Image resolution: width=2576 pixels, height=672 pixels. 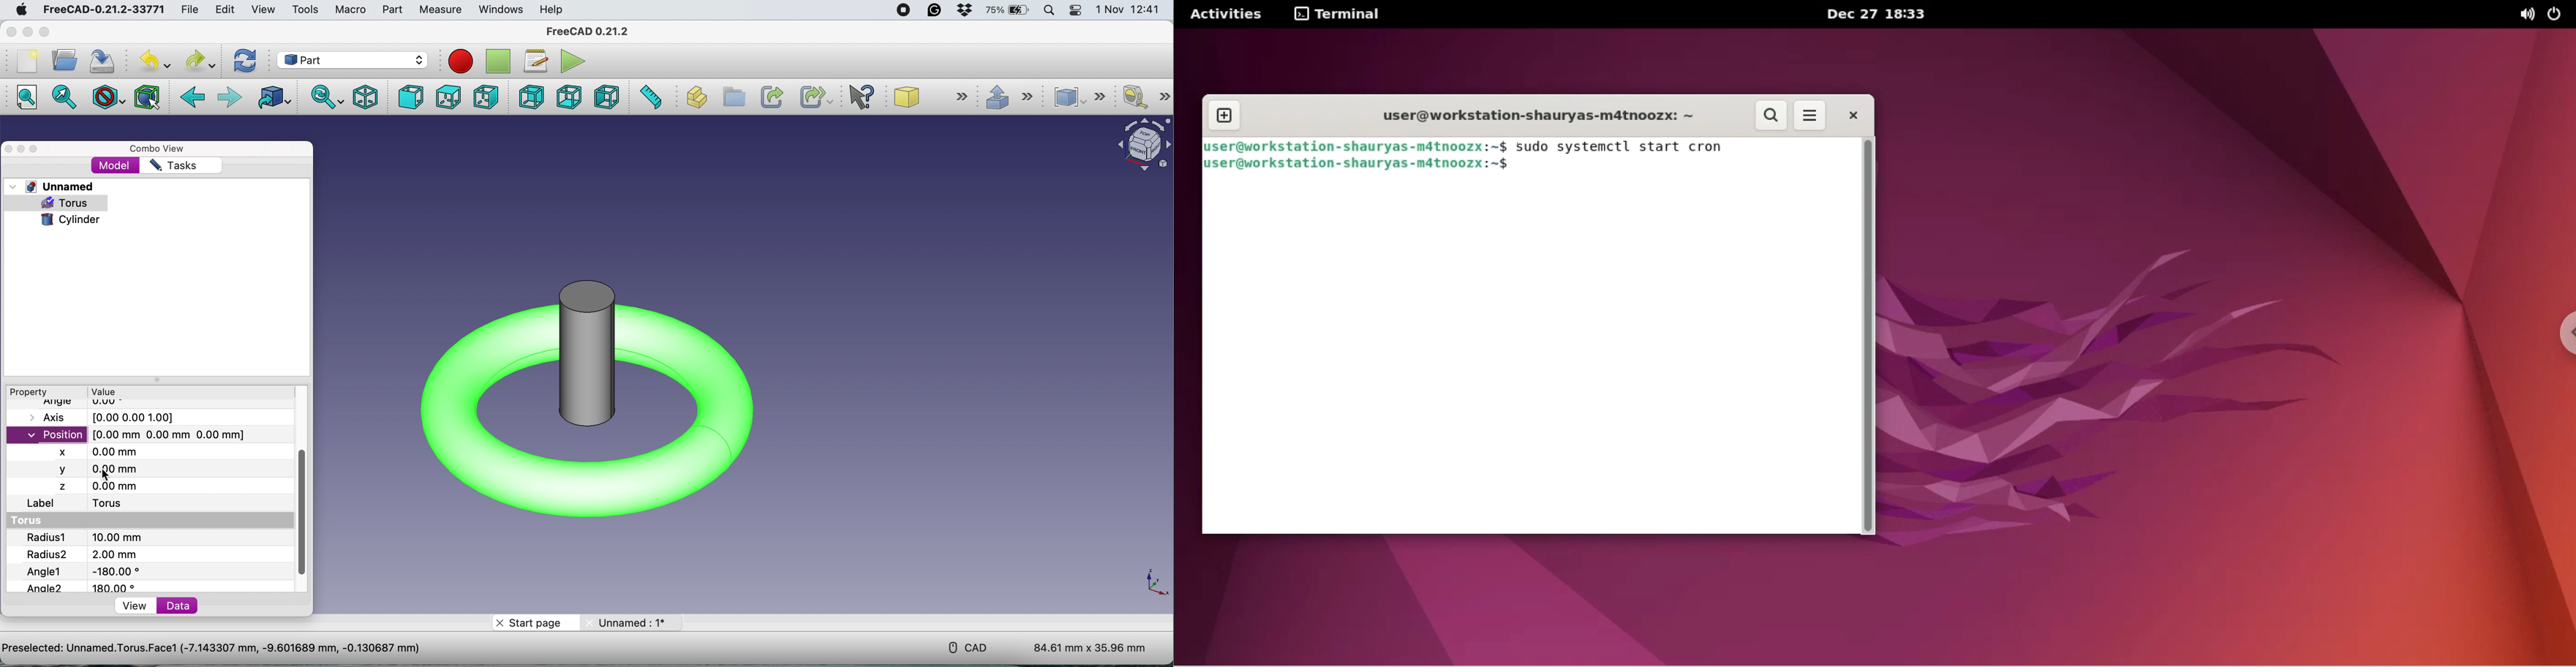 I want to click on freecad, so click(x=587, y=31).